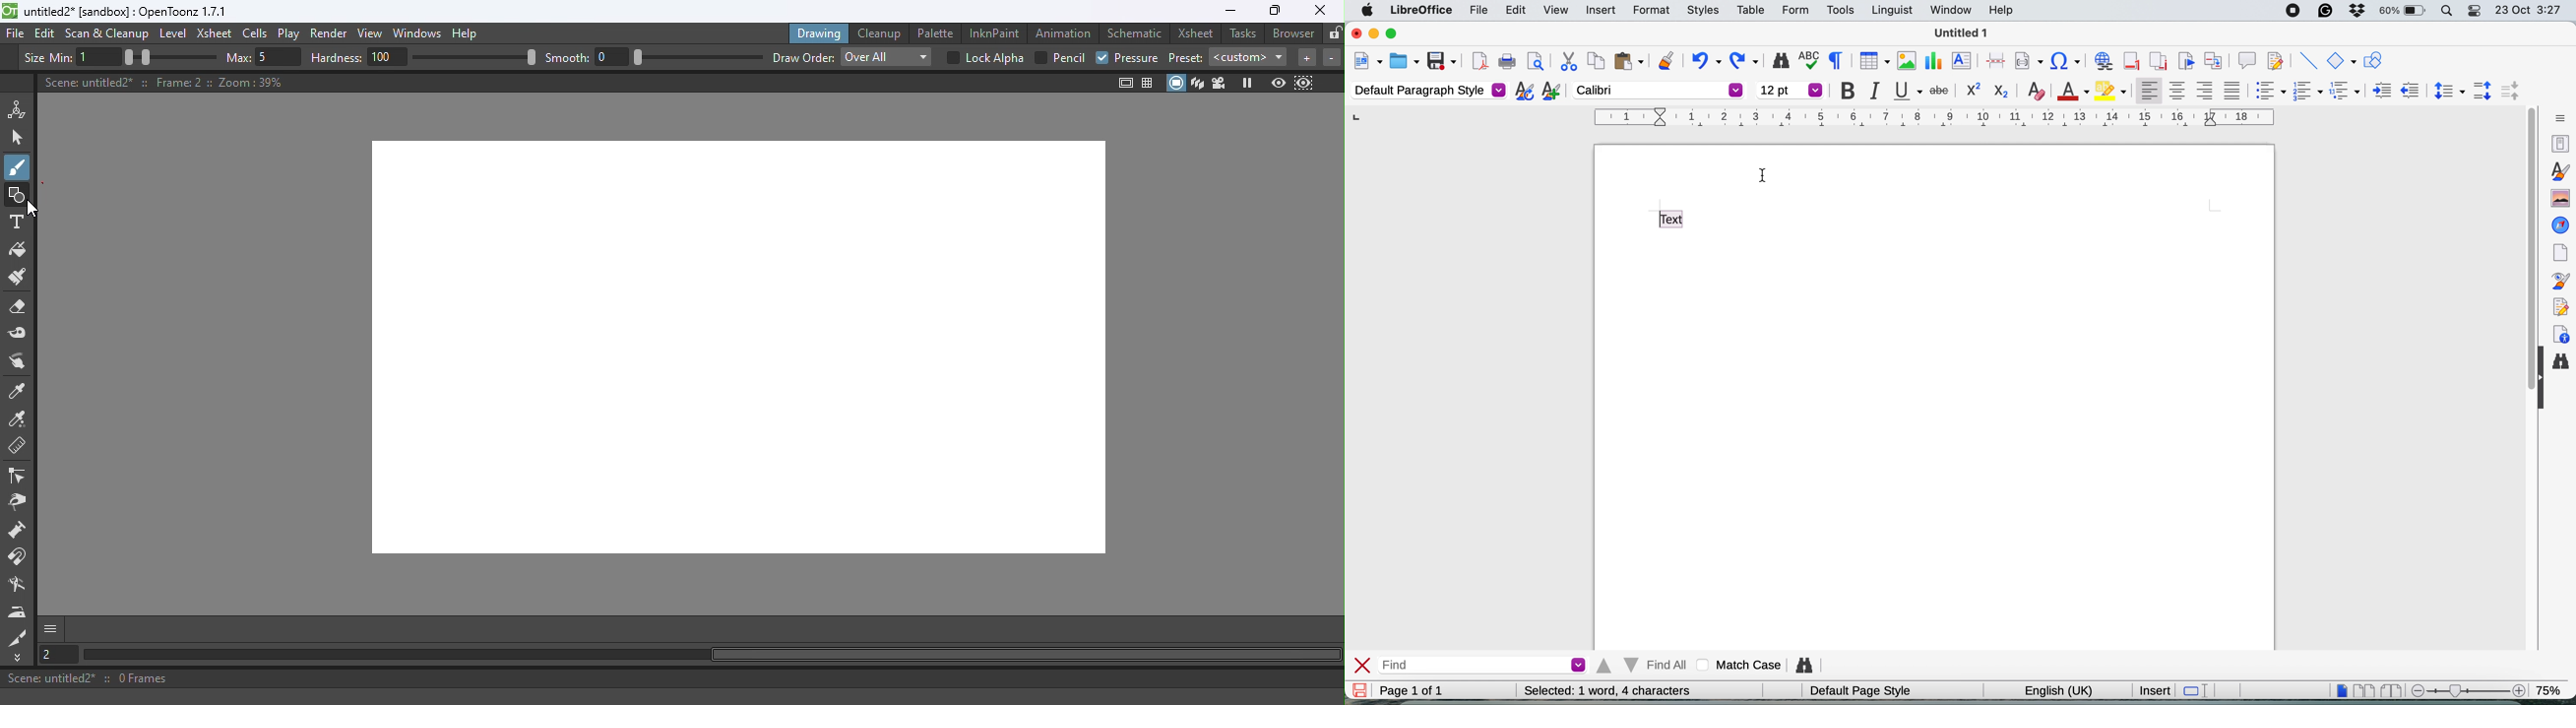  I want to click on vertical scroll bar, so click(2527, 224).